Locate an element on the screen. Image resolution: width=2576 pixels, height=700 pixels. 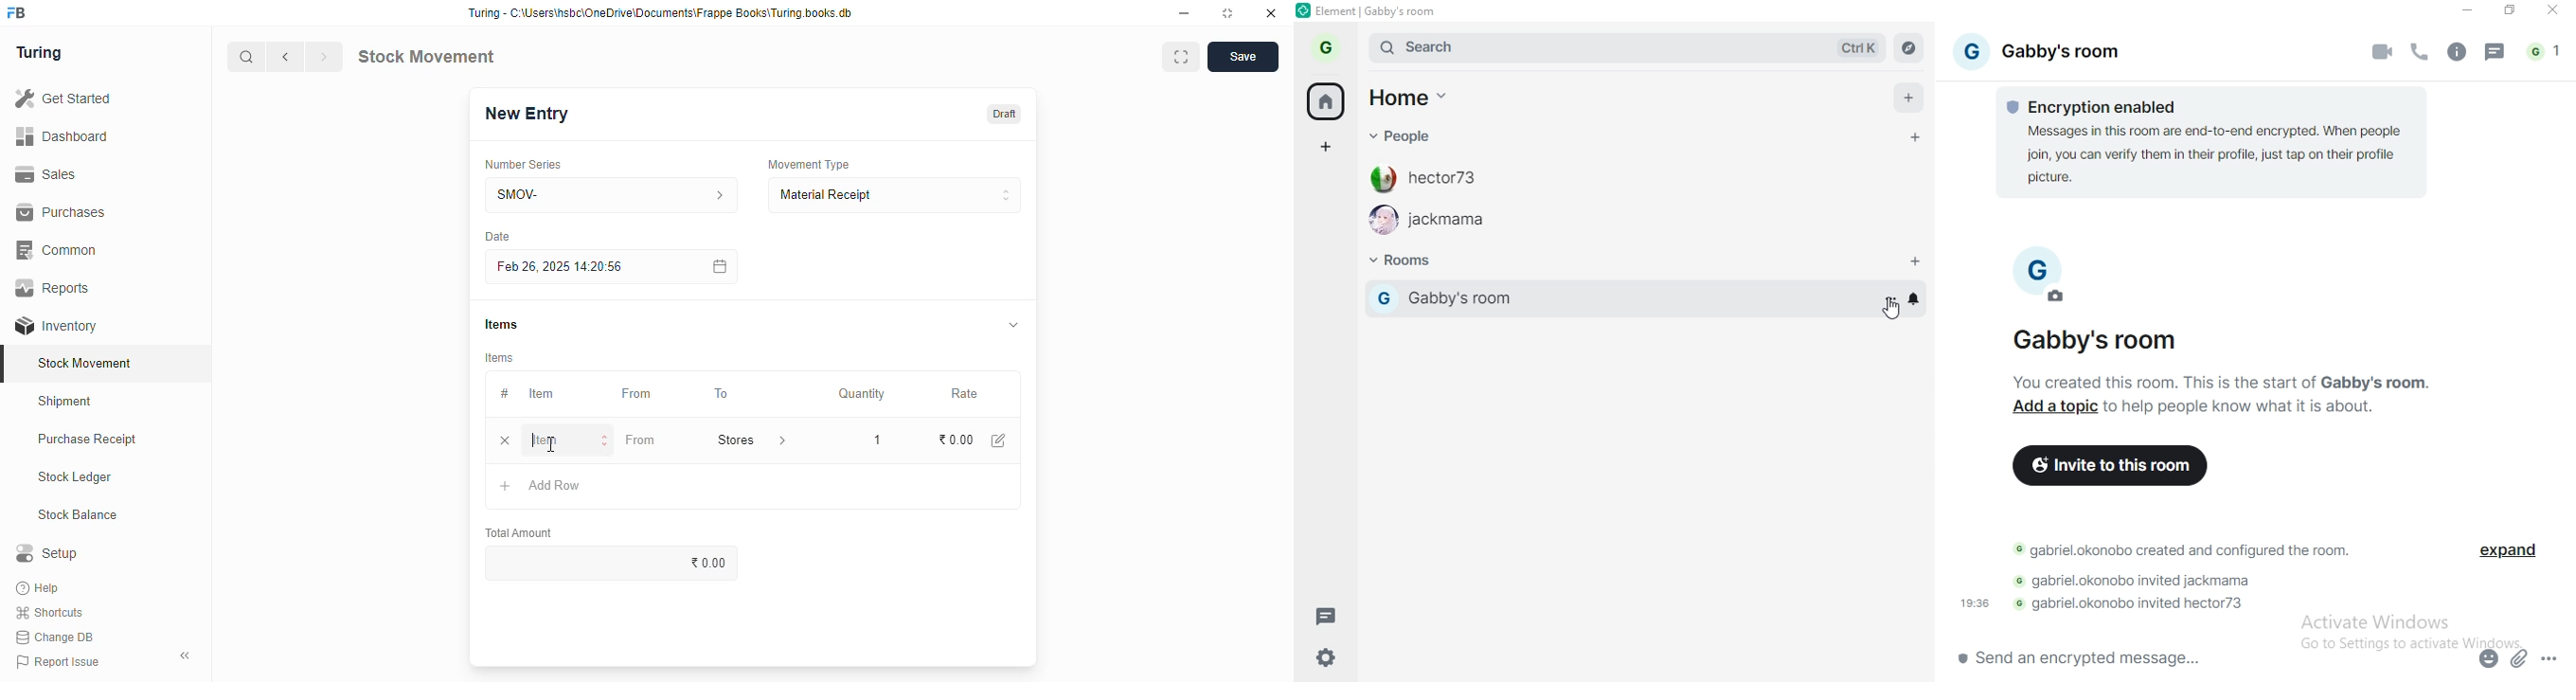
text 4 is located at coordinates (2141, 616).